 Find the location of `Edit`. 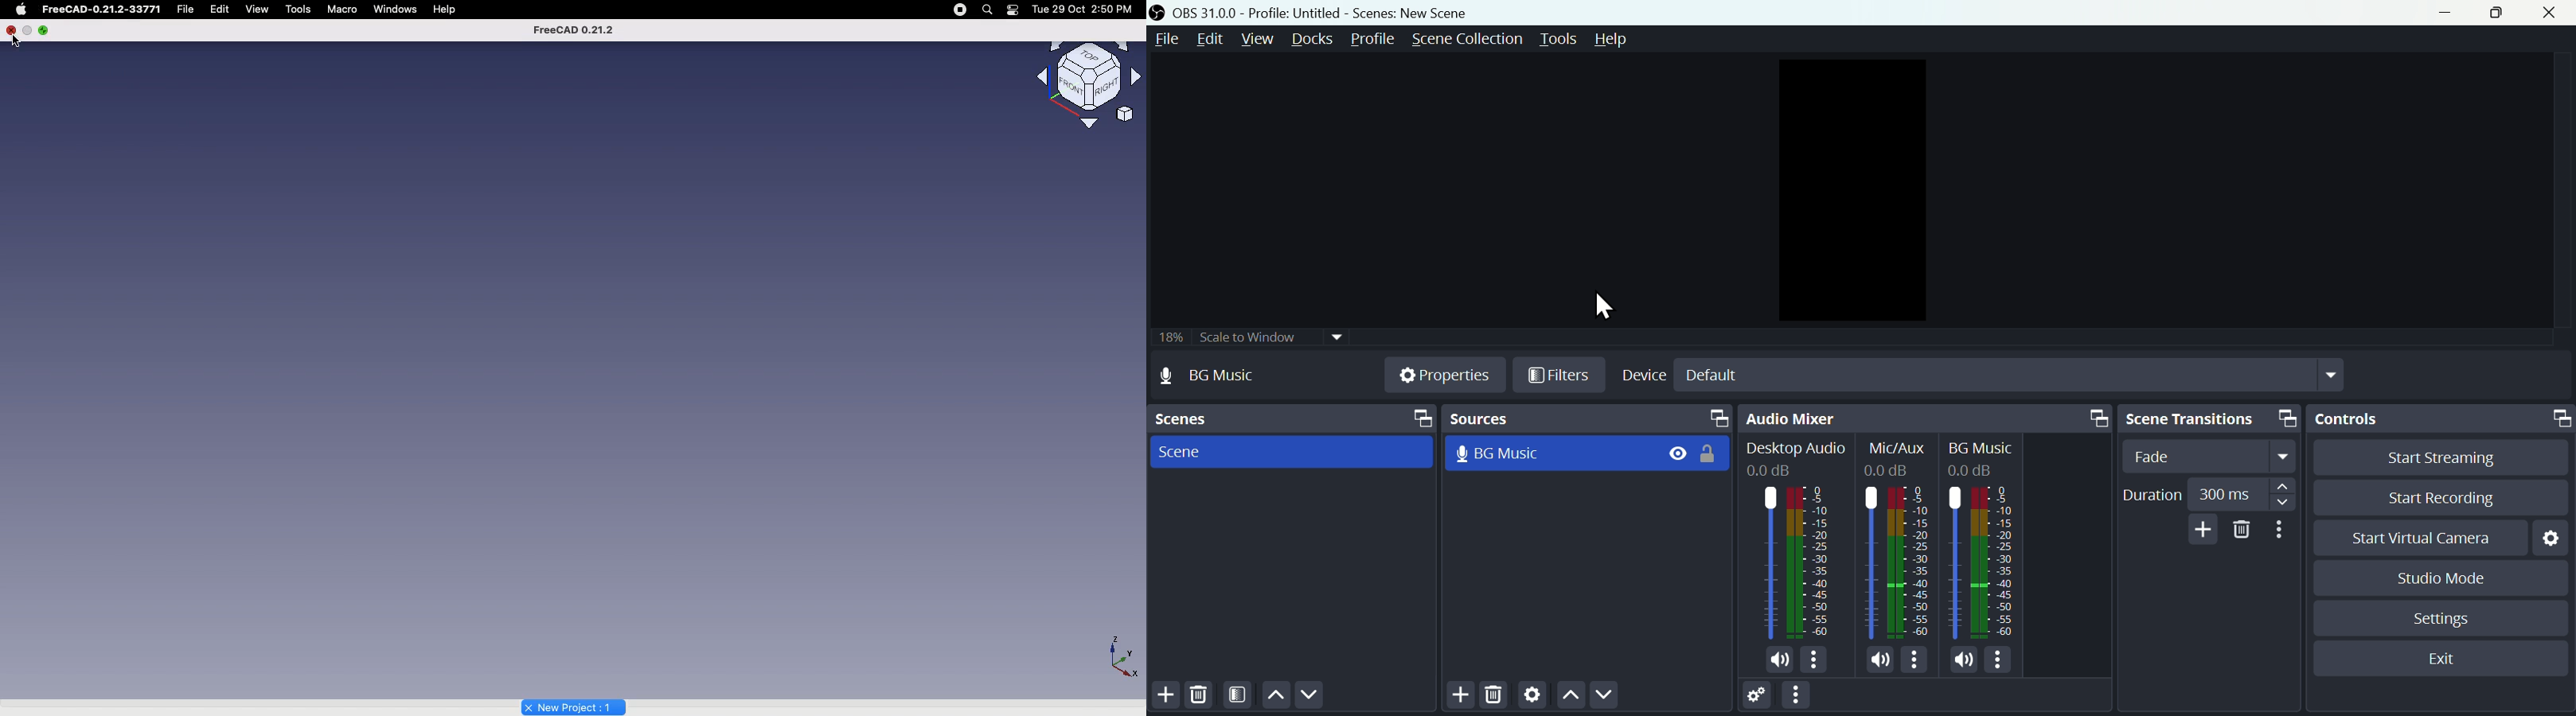

Edit is located at coordinates (224, 9).